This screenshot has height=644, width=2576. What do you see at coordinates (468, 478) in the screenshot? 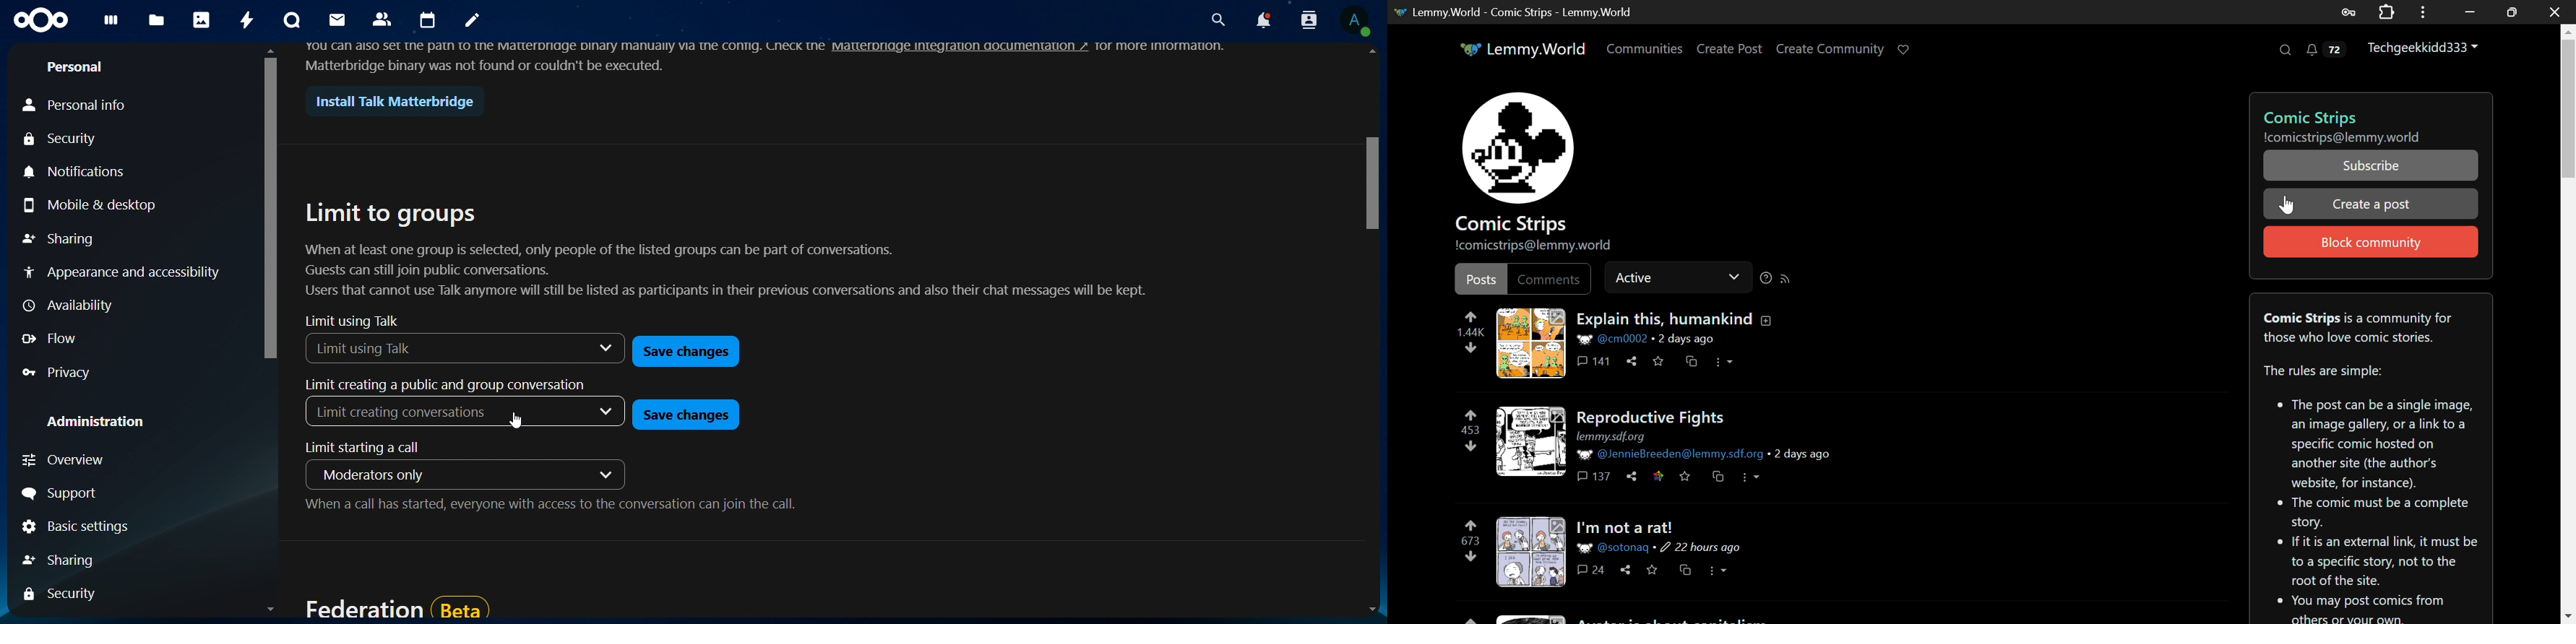
I see `everyone` at bounding box center [468, 478].